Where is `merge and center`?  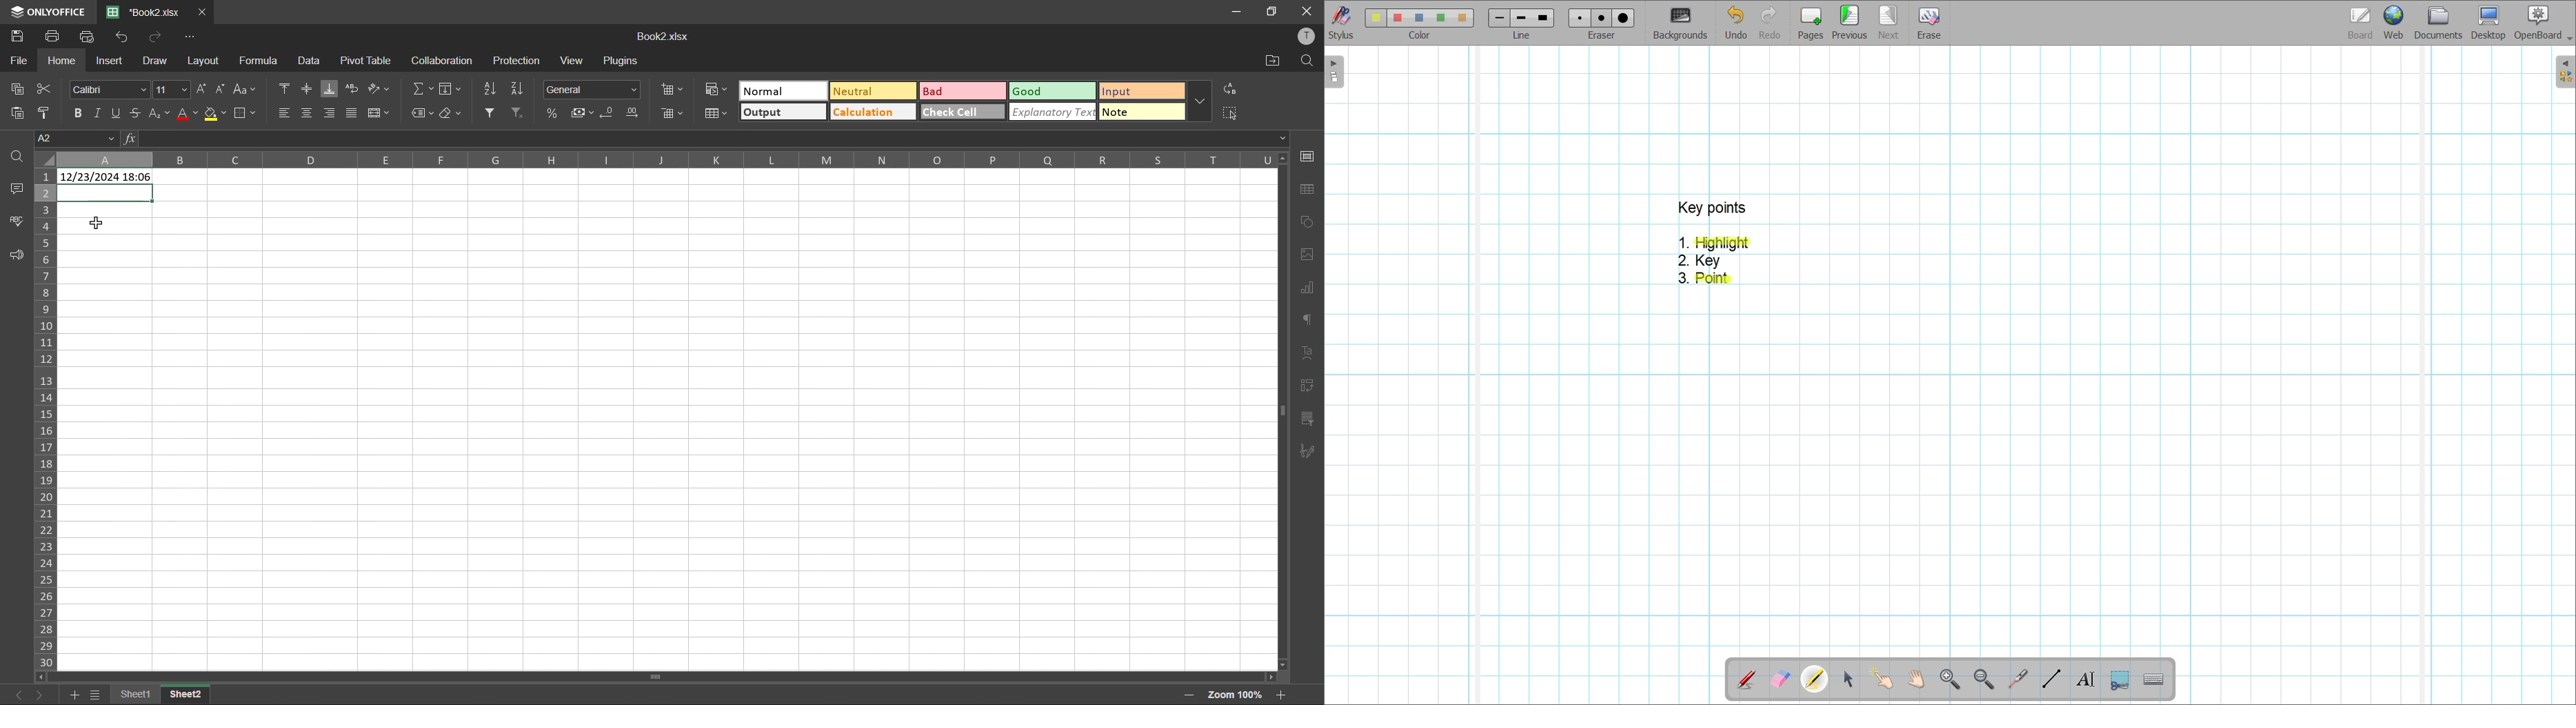
merge and center is located at coordinates (379, 113).